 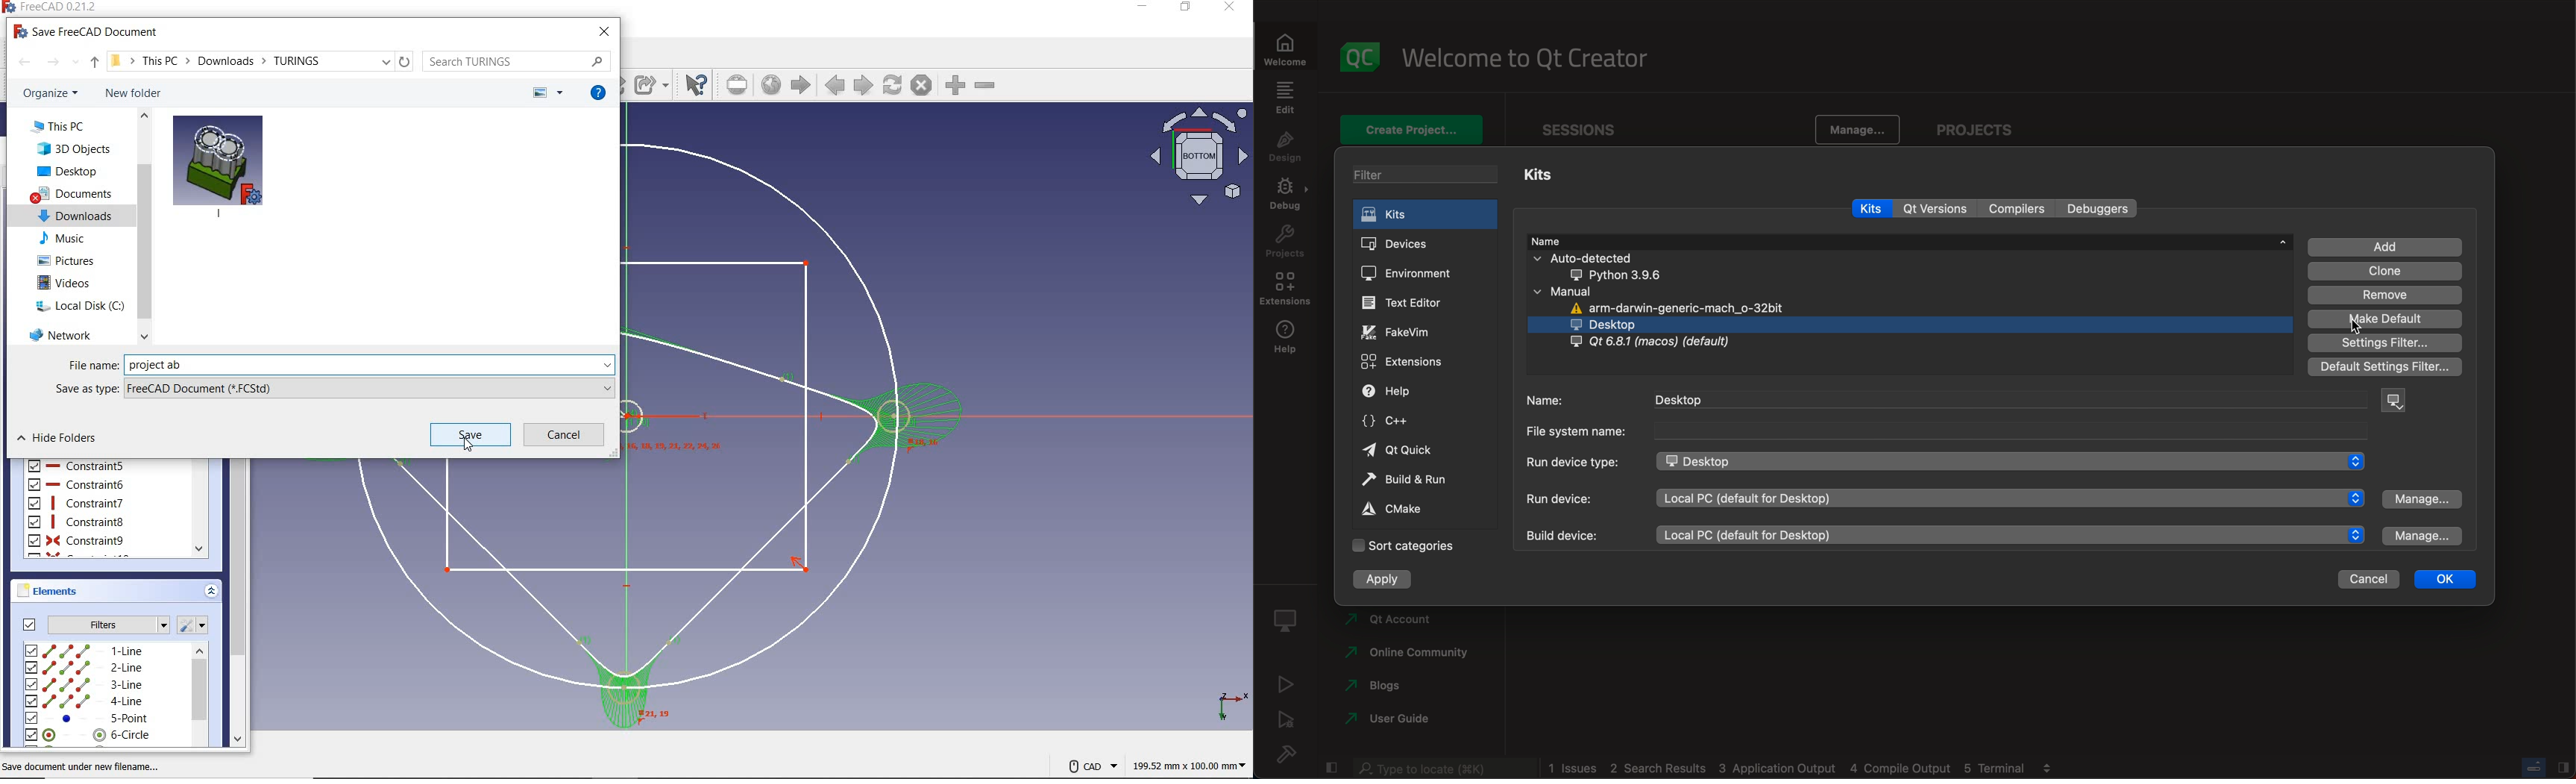 What do you see at coordinates (738, 85) in the screenshot?
I see `set url` at bounding box center [738, 85].